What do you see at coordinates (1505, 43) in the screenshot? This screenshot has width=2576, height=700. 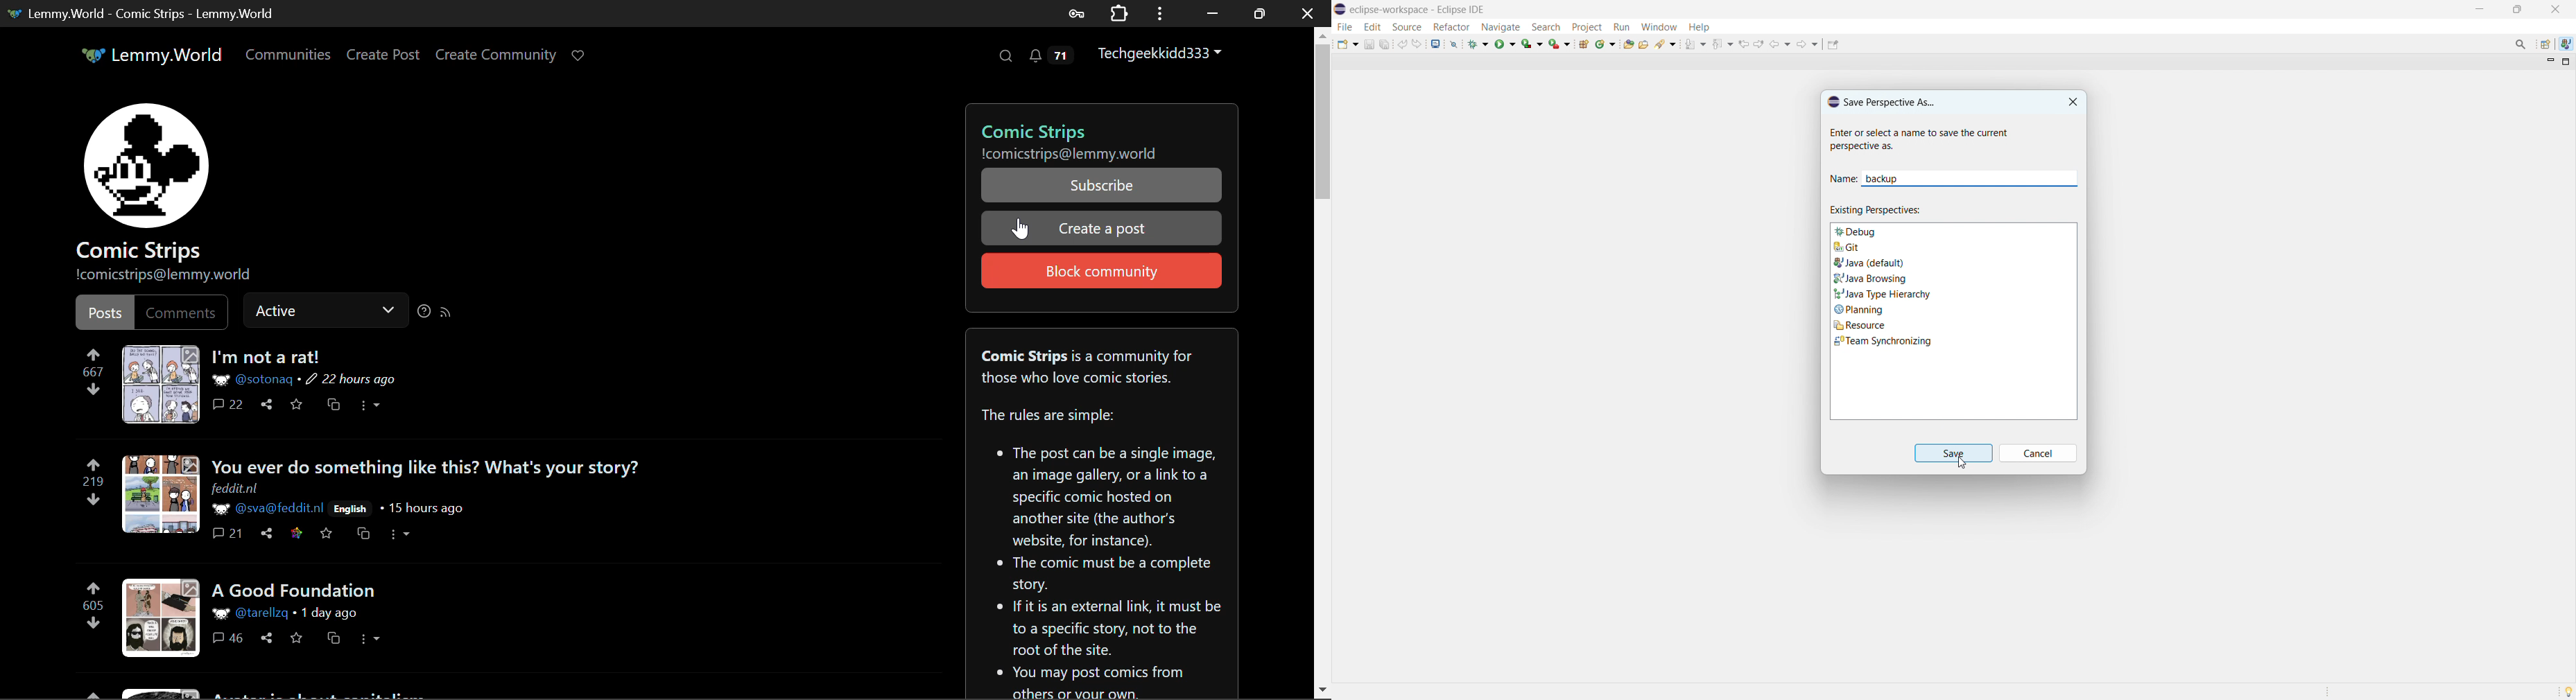 I see `run` at bounding box center [1505, 43].